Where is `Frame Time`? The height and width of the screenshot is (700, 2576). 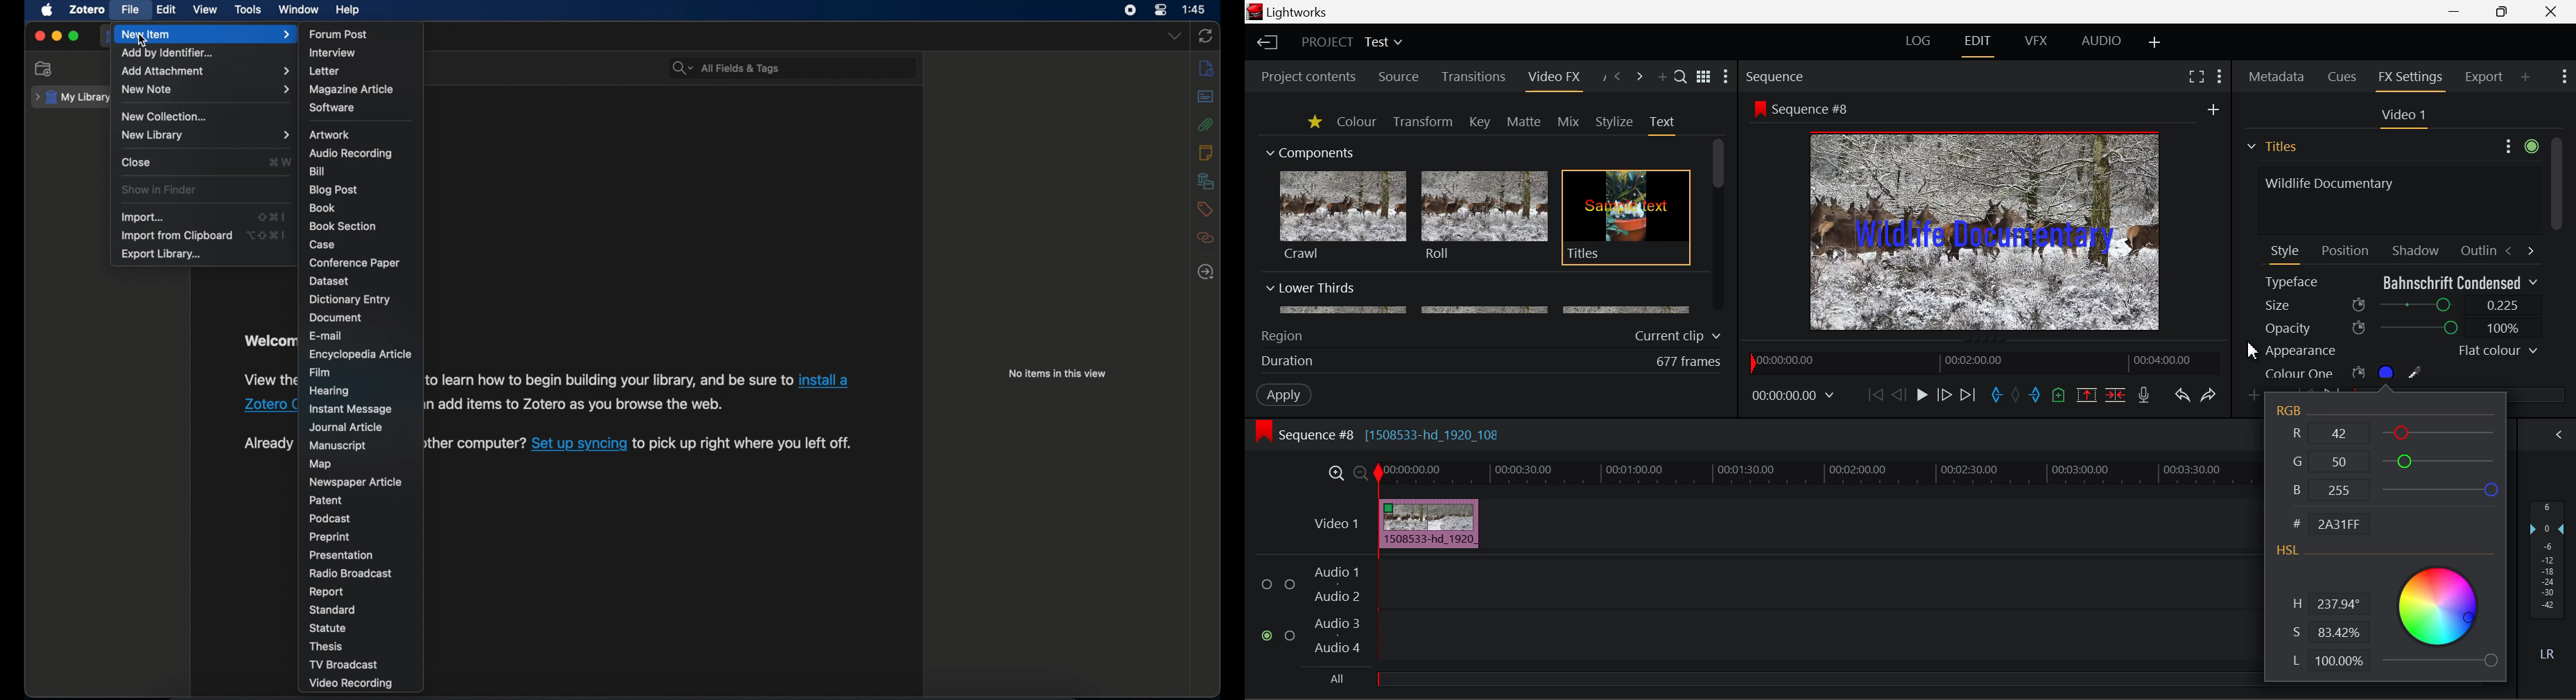 Frame Time is located at coordinates (1794, 397).